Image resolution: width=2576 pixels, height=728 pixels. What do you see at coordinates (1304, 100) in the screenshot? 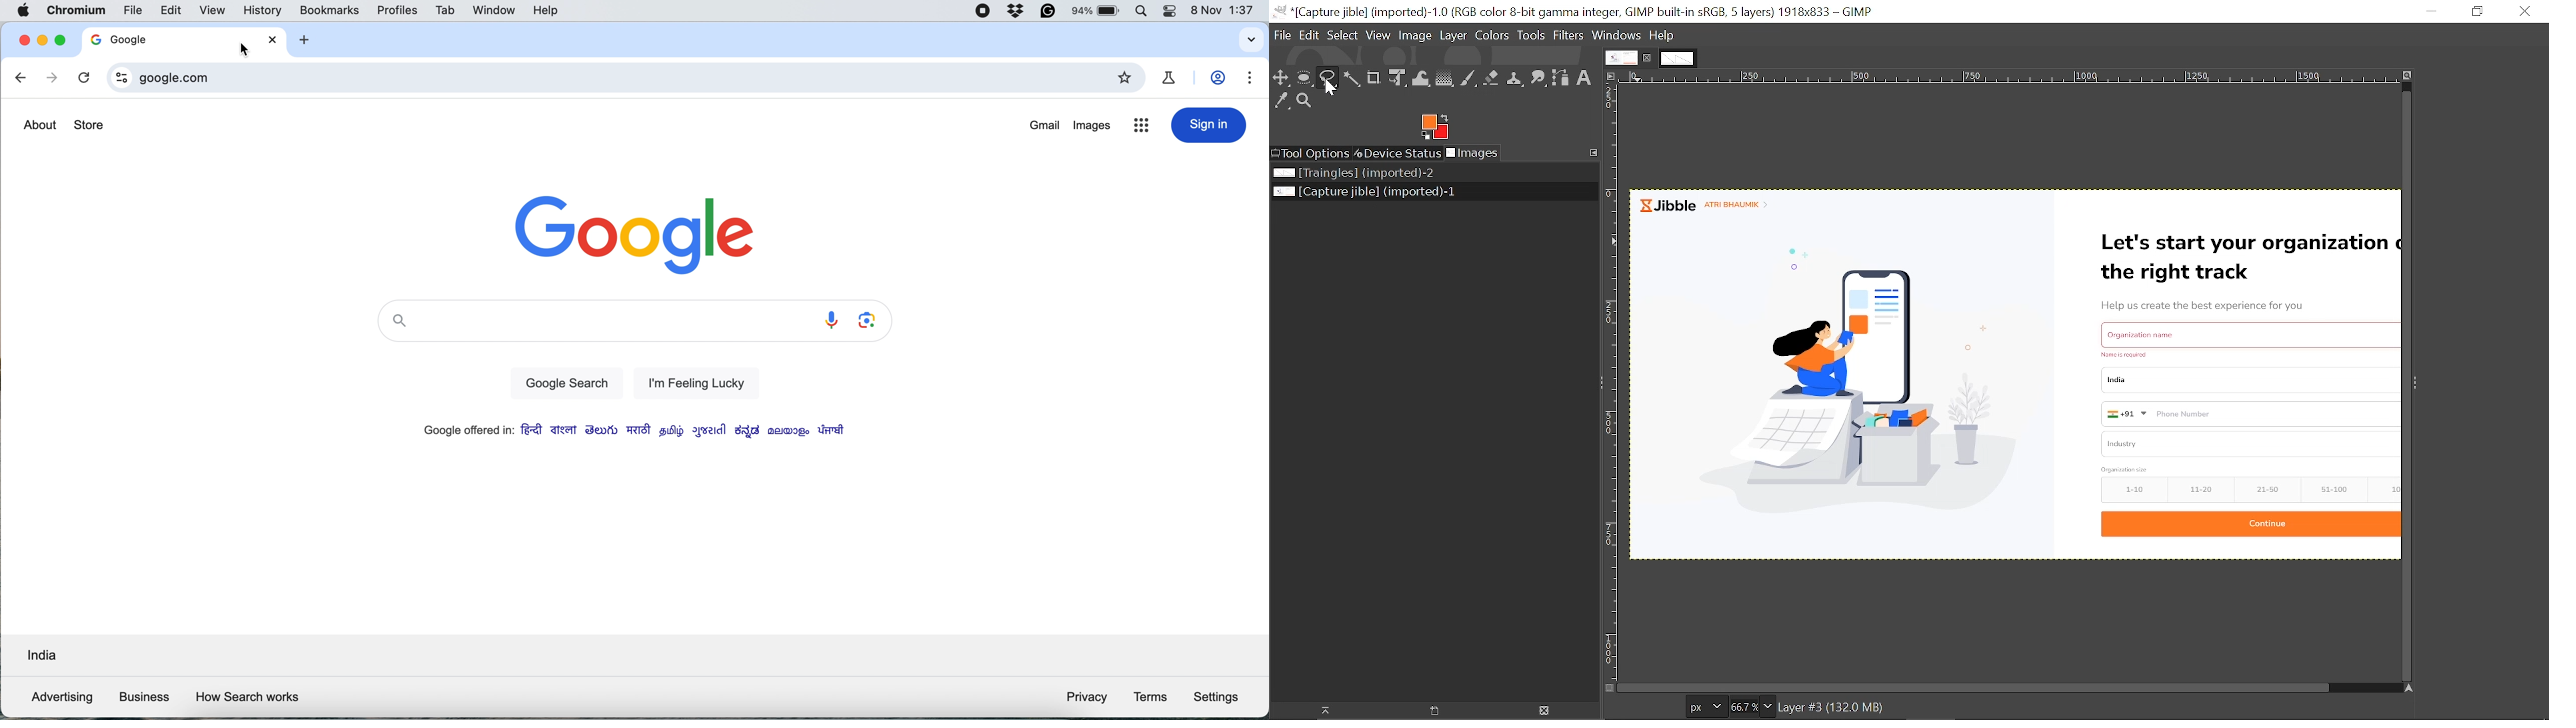
I see `Zoom tool` at bounding box center [1304, 100].